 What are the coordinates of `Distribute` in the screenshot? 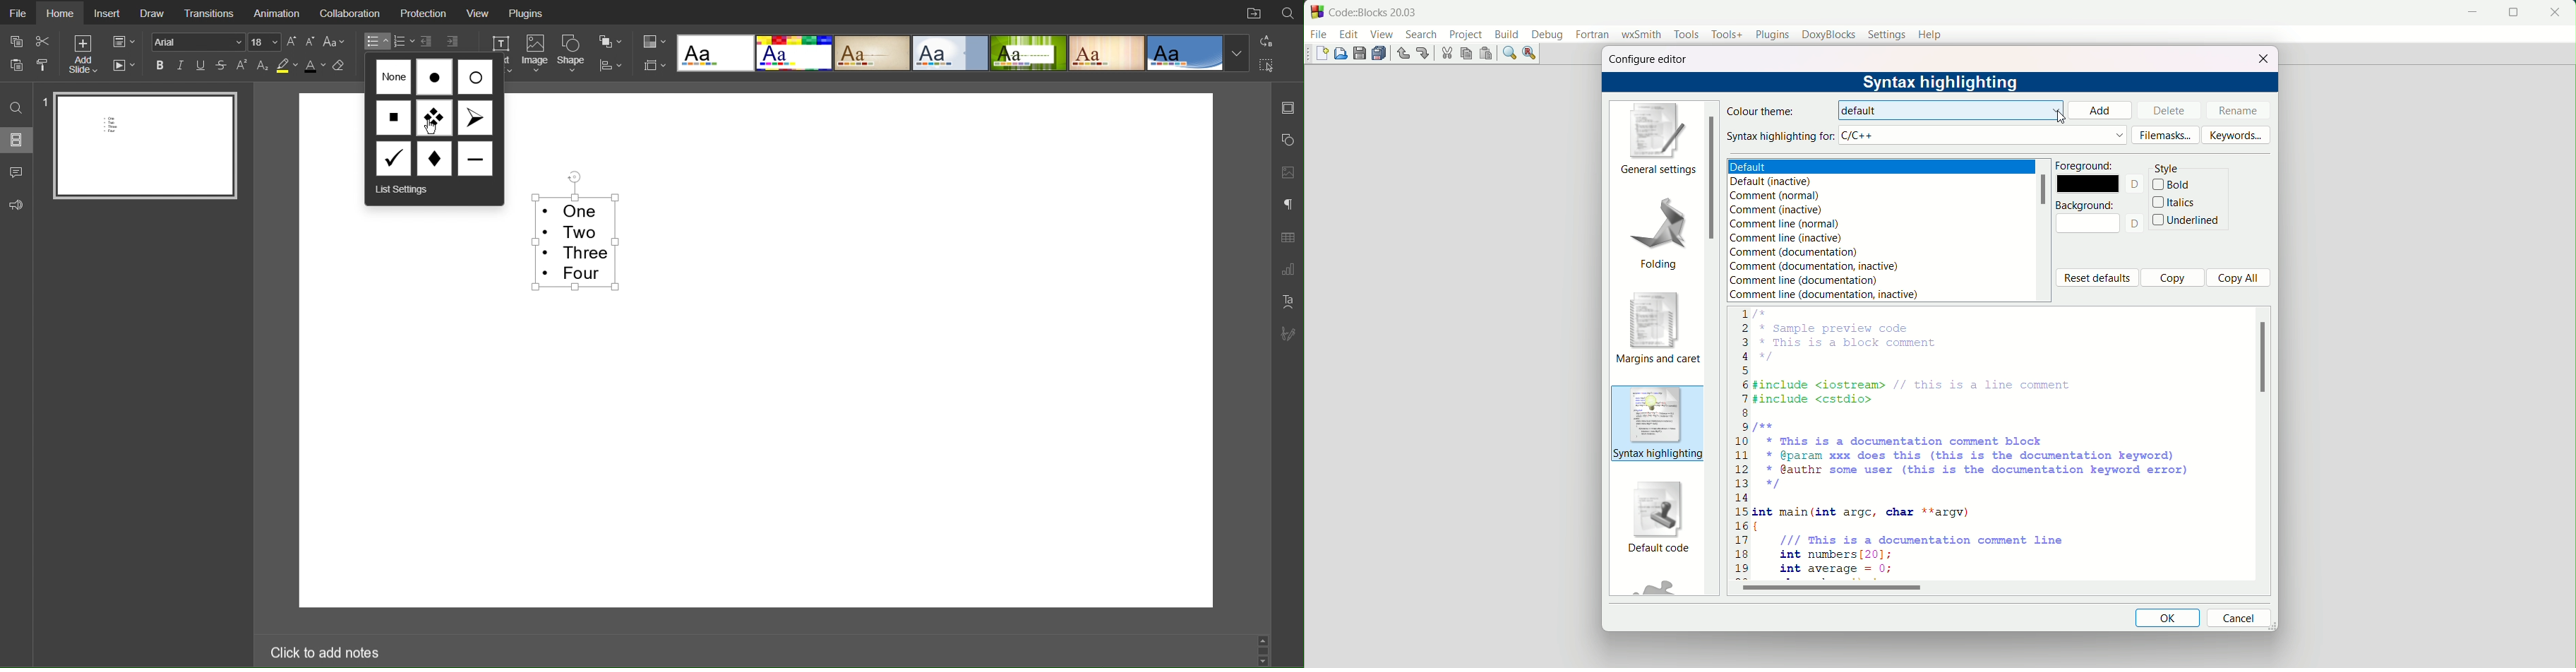 It's located at (611, 67).